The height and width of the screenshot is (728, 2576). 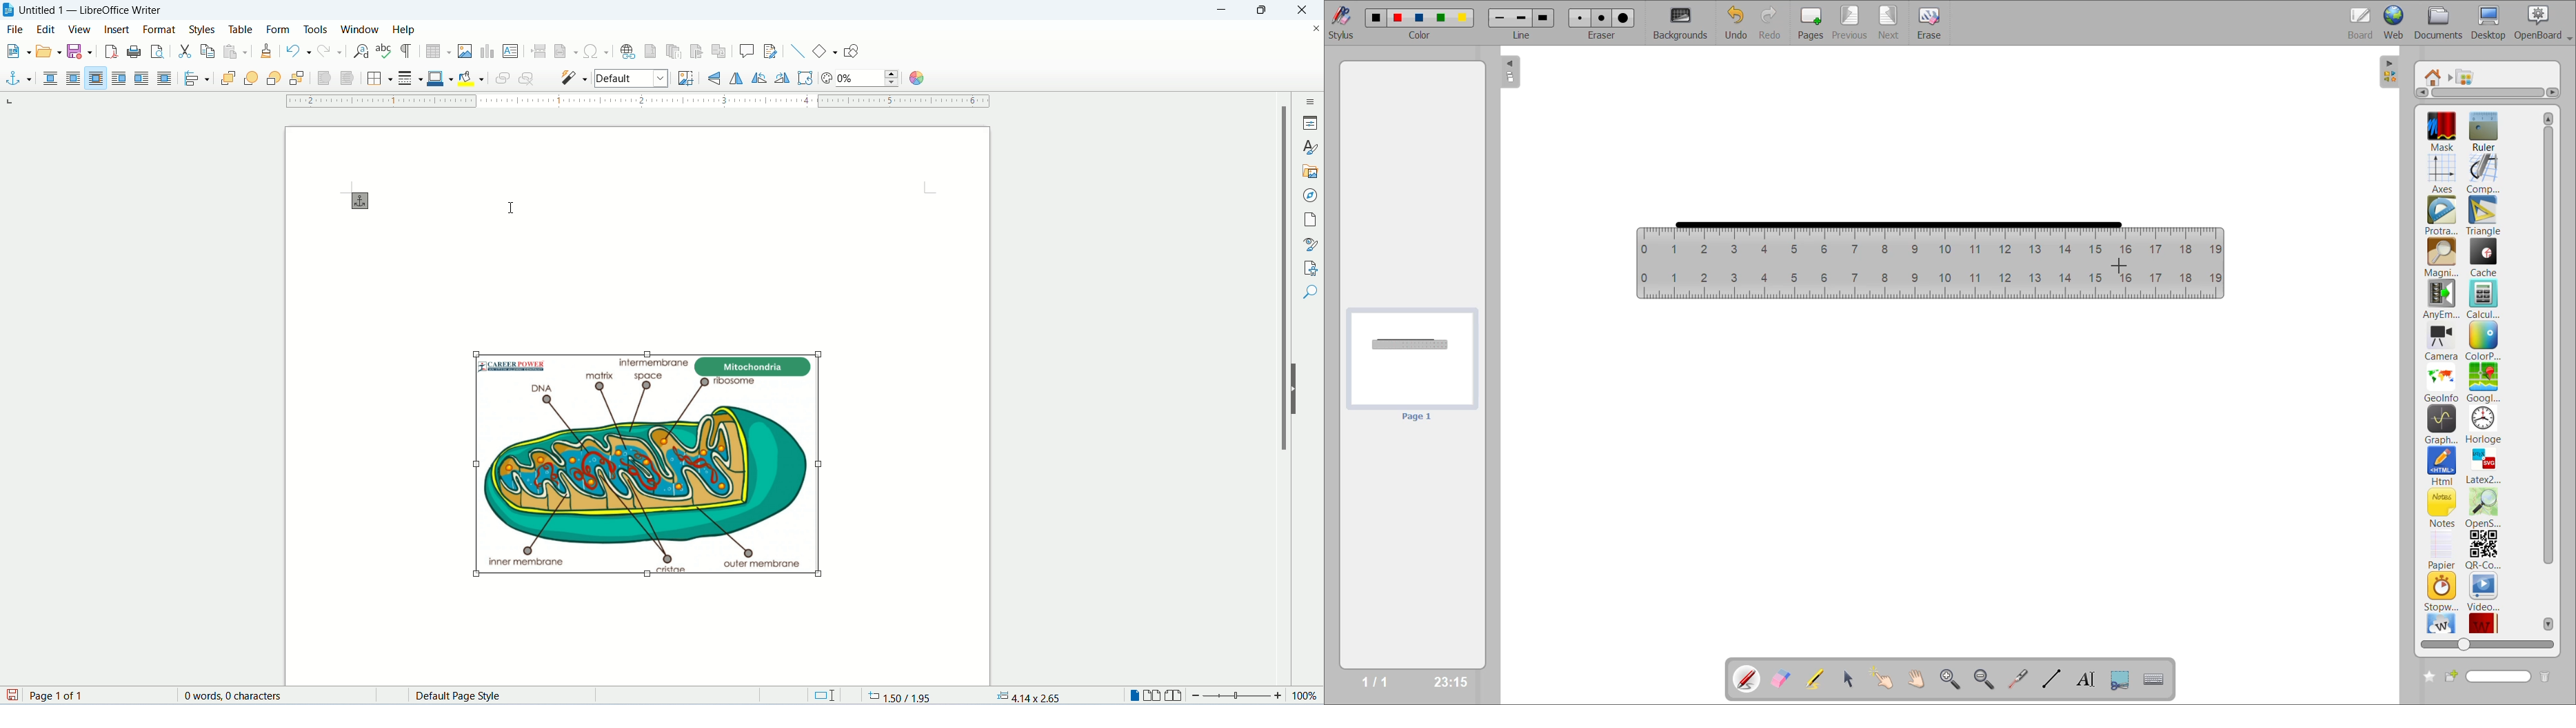 What do you see at coordinates (869, 79) in the screenshot?
I see `transparency` at bounding box center [869, 79].